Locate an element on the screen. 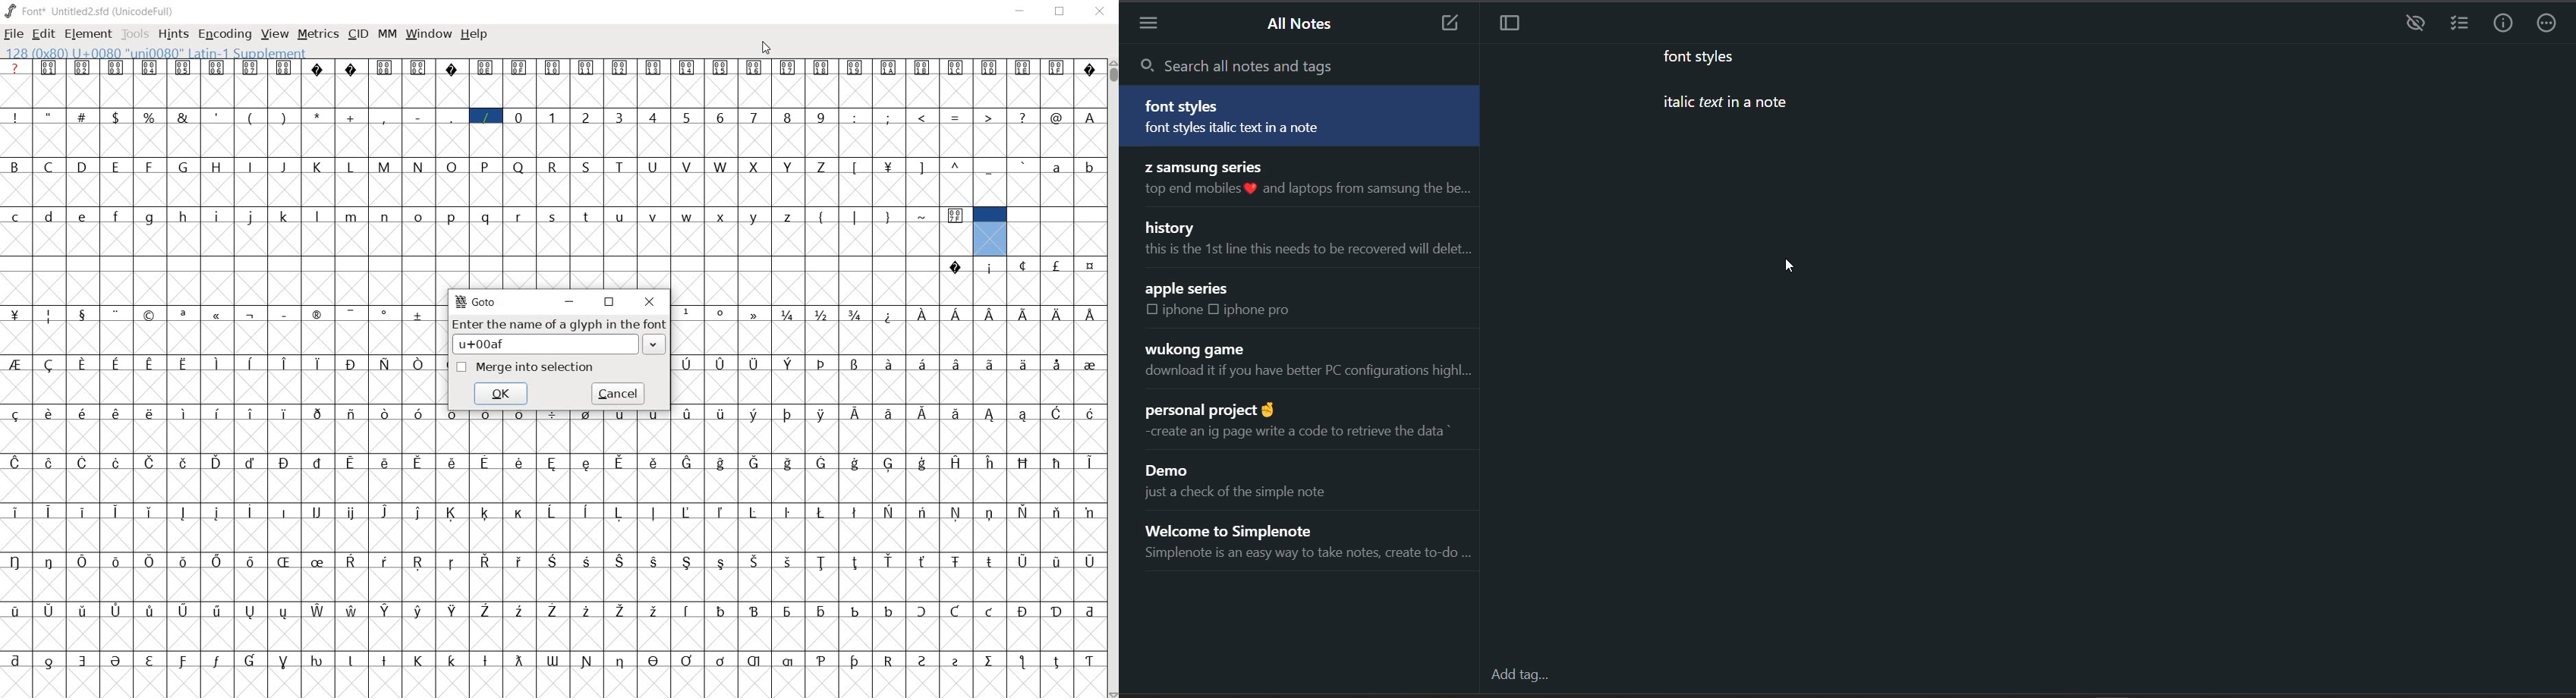 The image size is (2576, 700). Symbol is located at coordinates (554, 461).